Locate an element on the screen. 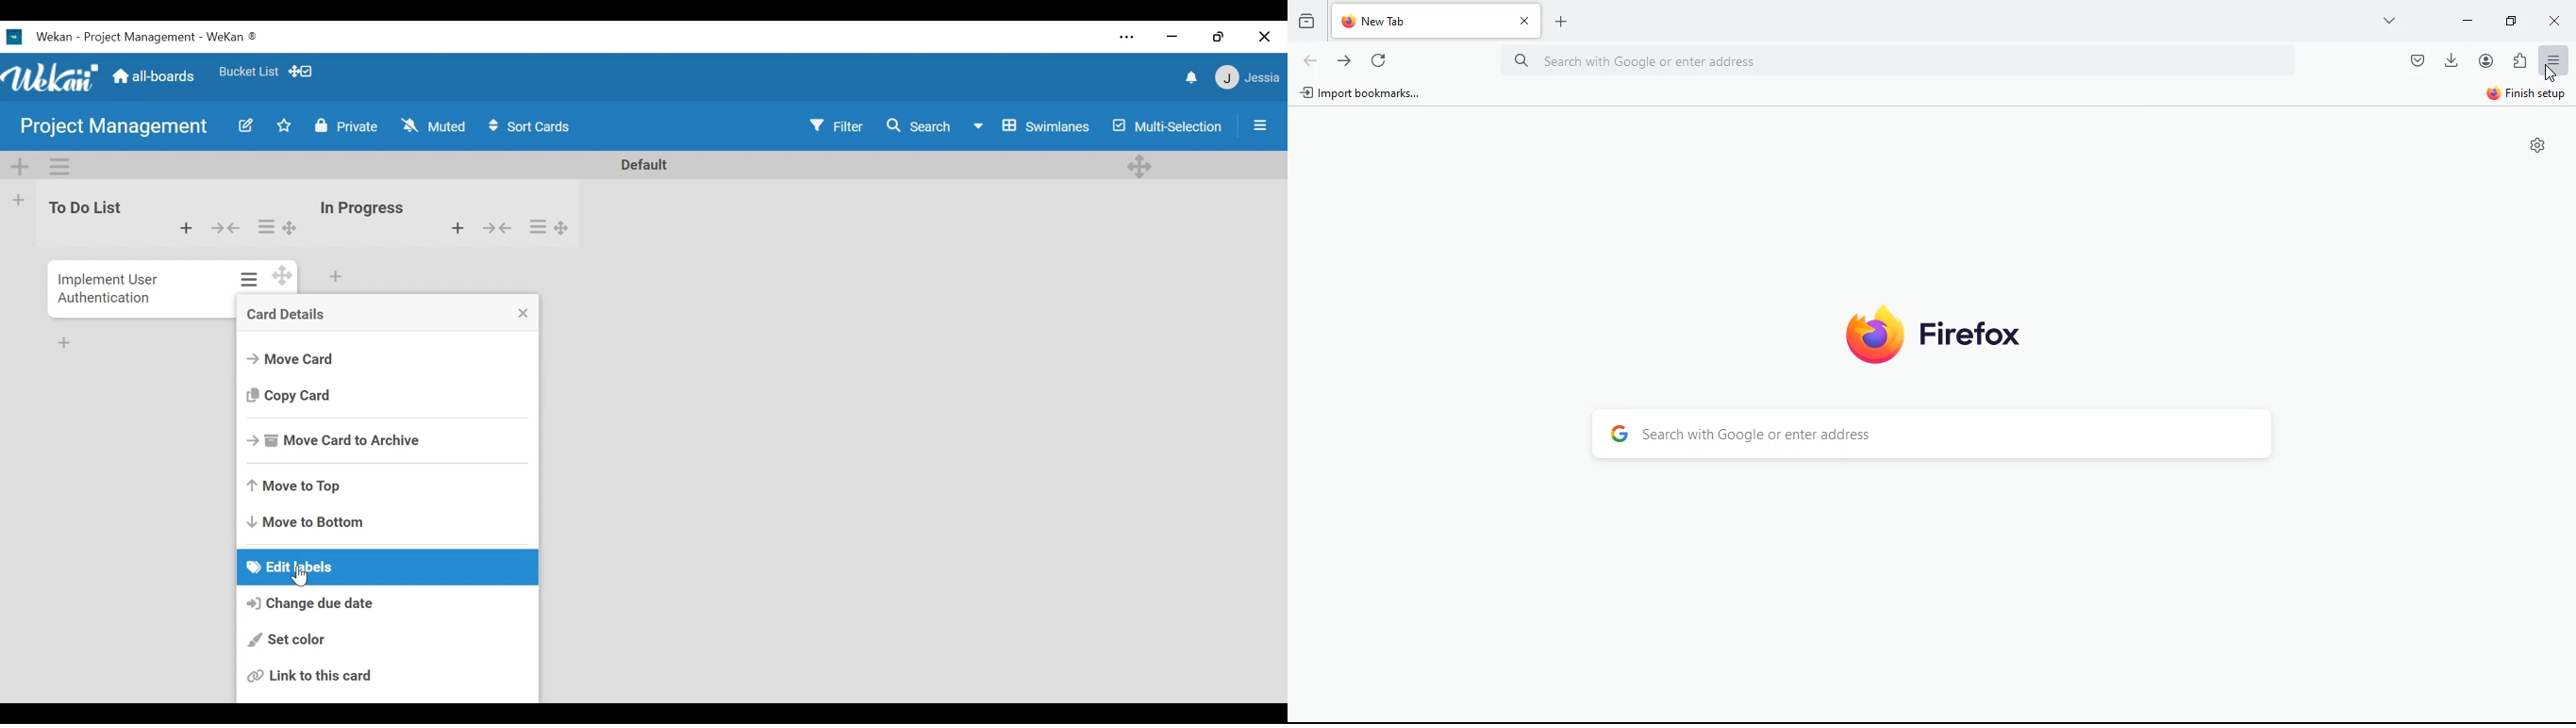 The width and height of the screenshot is (2576, 728). add tab is located at coordinates (1566, 21).